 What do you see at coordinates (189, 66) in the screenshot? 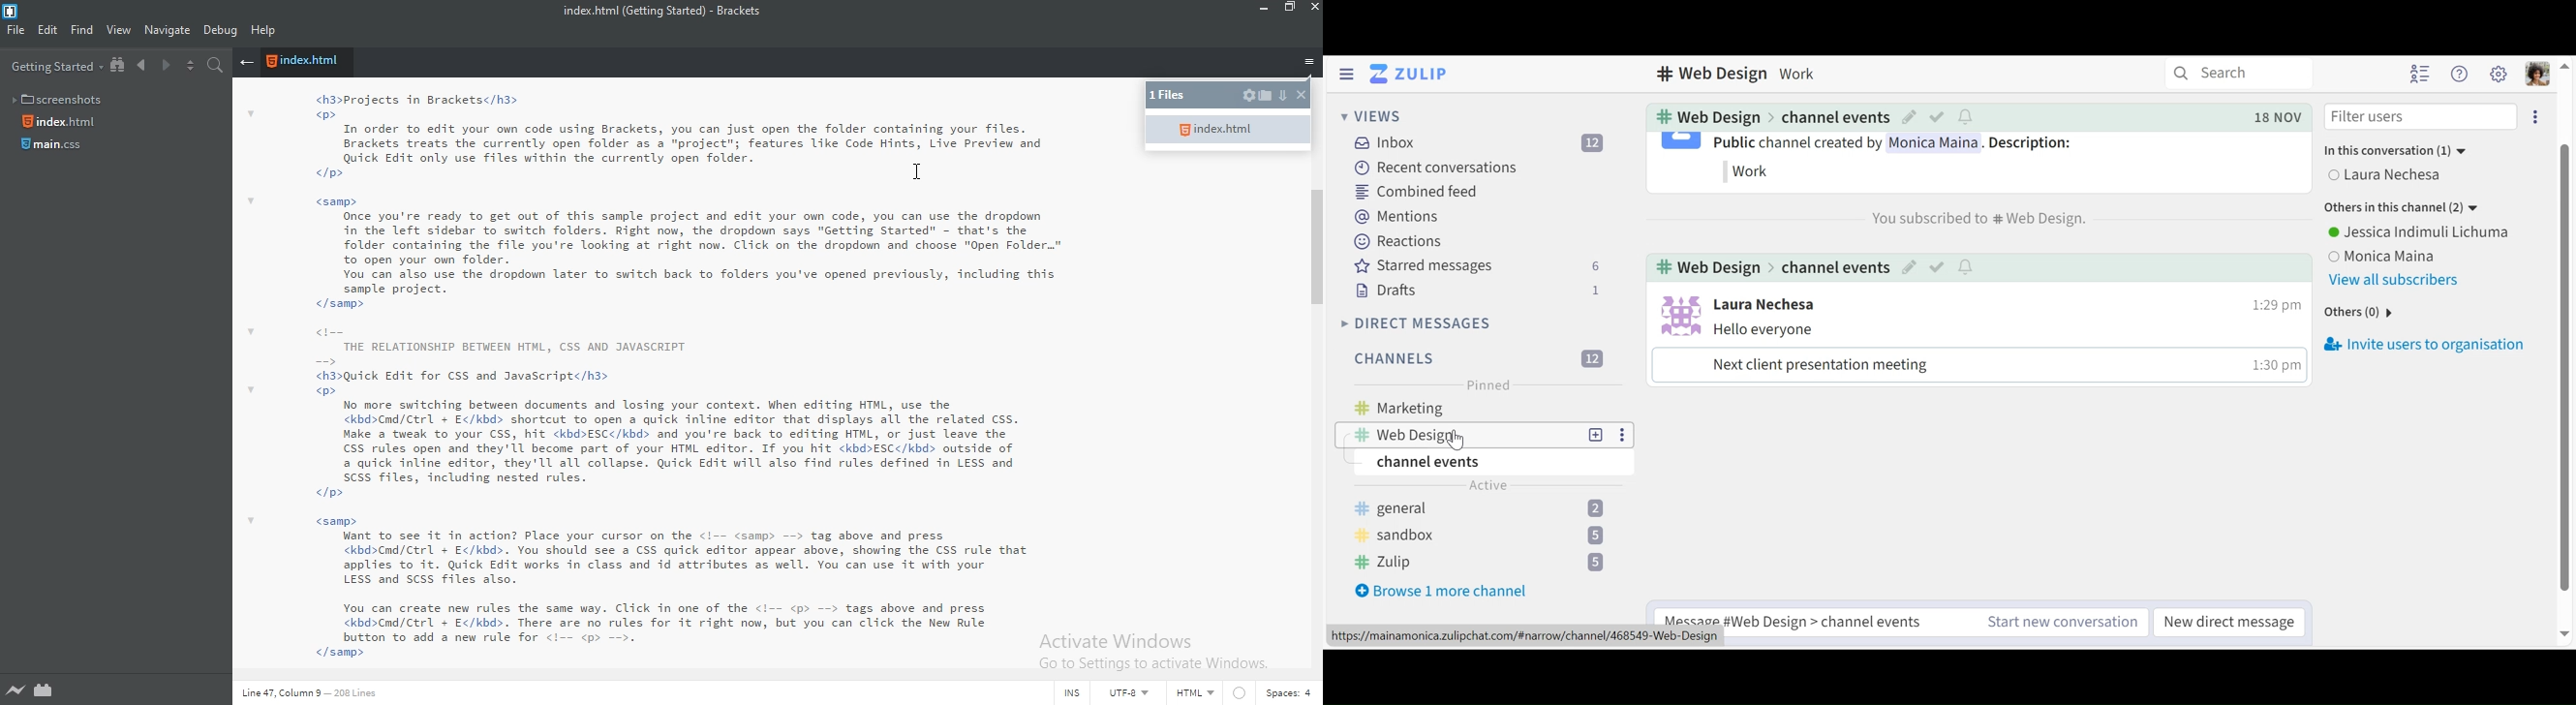
I see `Split the editor vertically or horizontally` at bounding box center [189, 66].